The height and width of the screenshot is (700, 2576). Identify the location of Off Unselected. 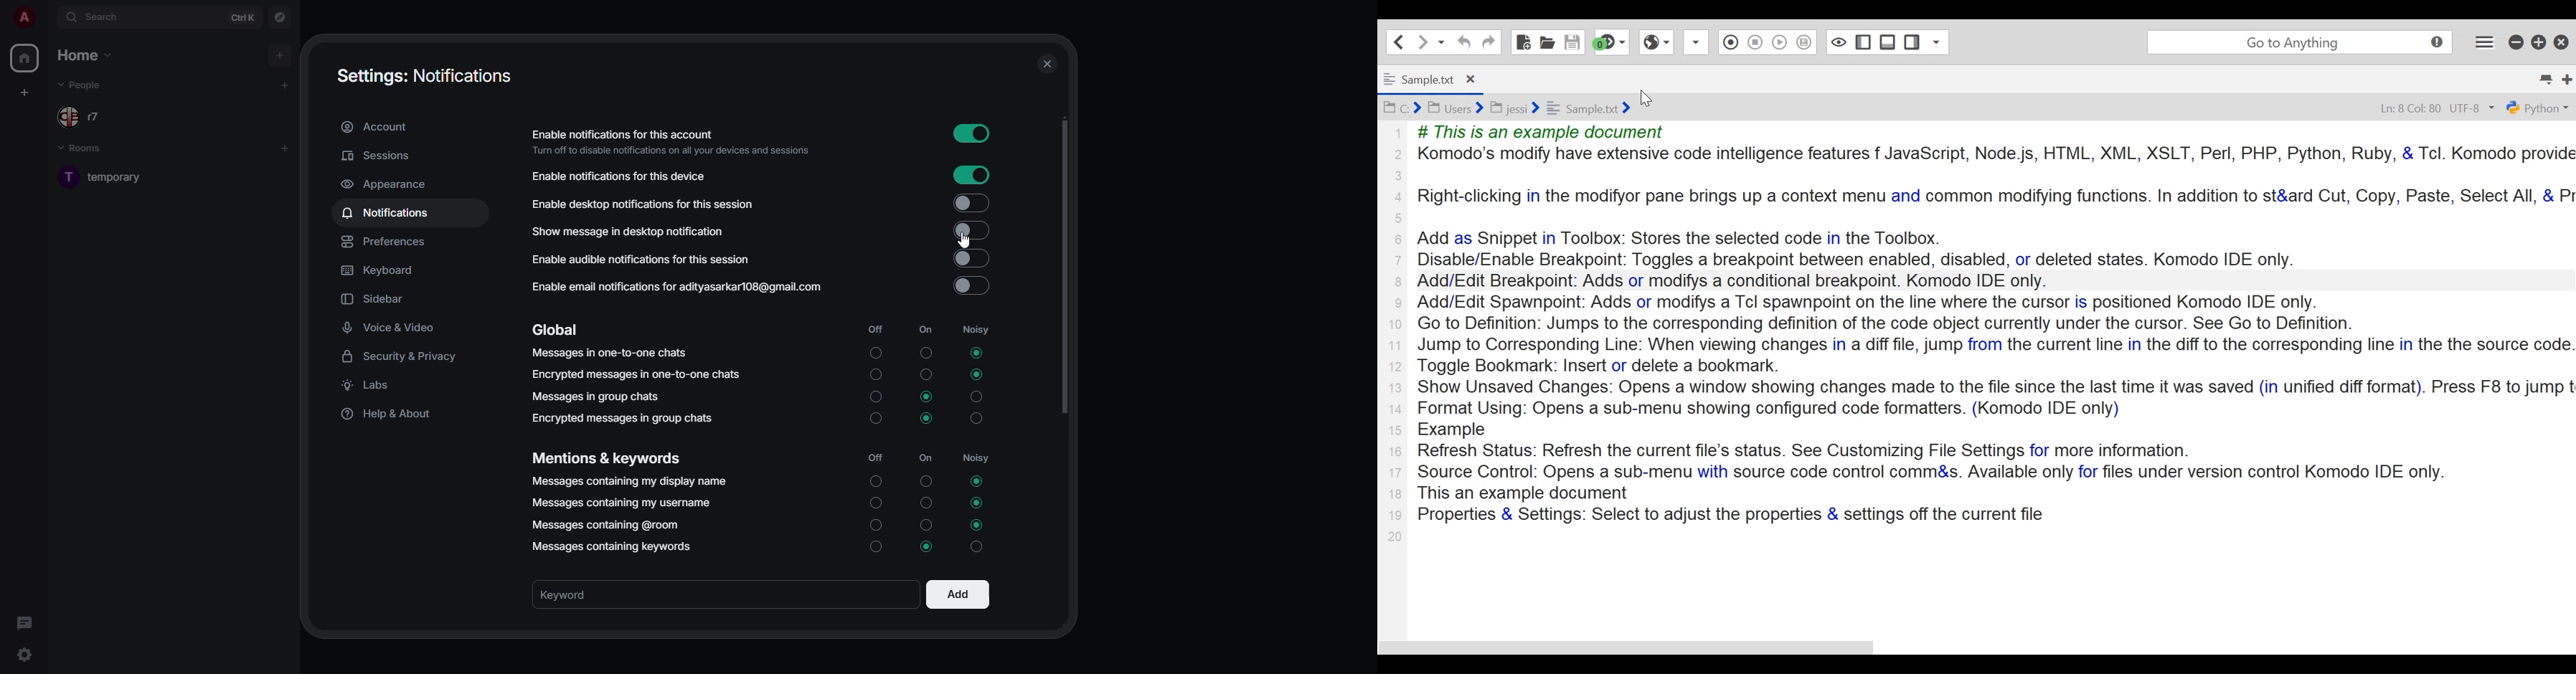
(877, 524).